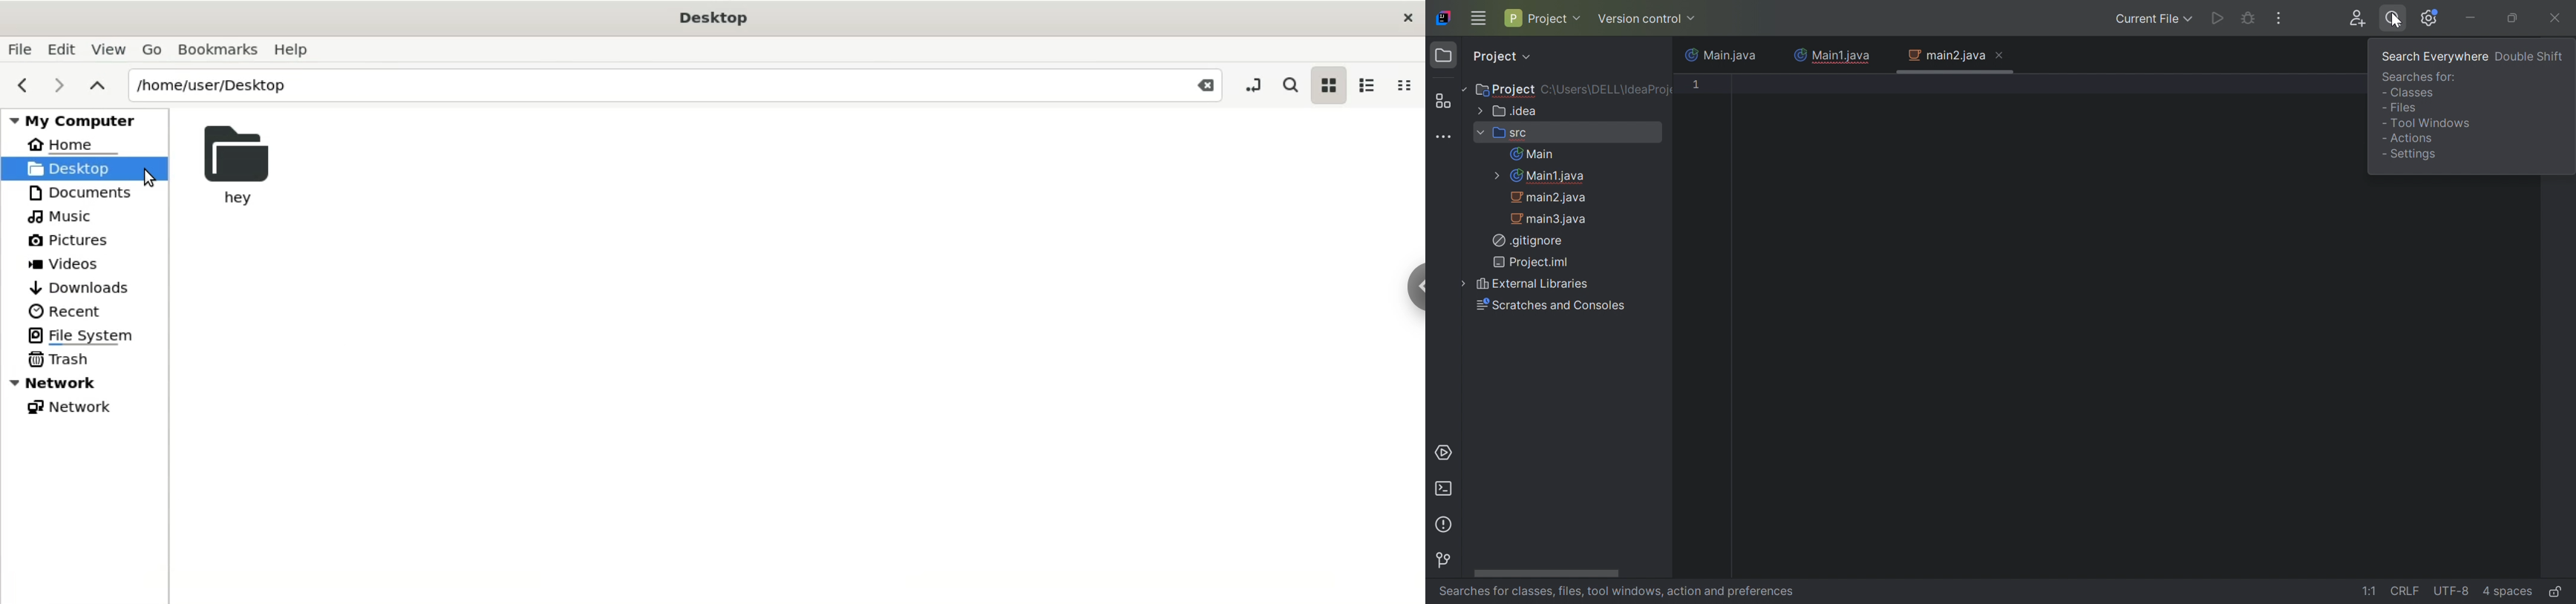 The image size is (2576, 616). I want to click on 1:1, so click(2370, 591).